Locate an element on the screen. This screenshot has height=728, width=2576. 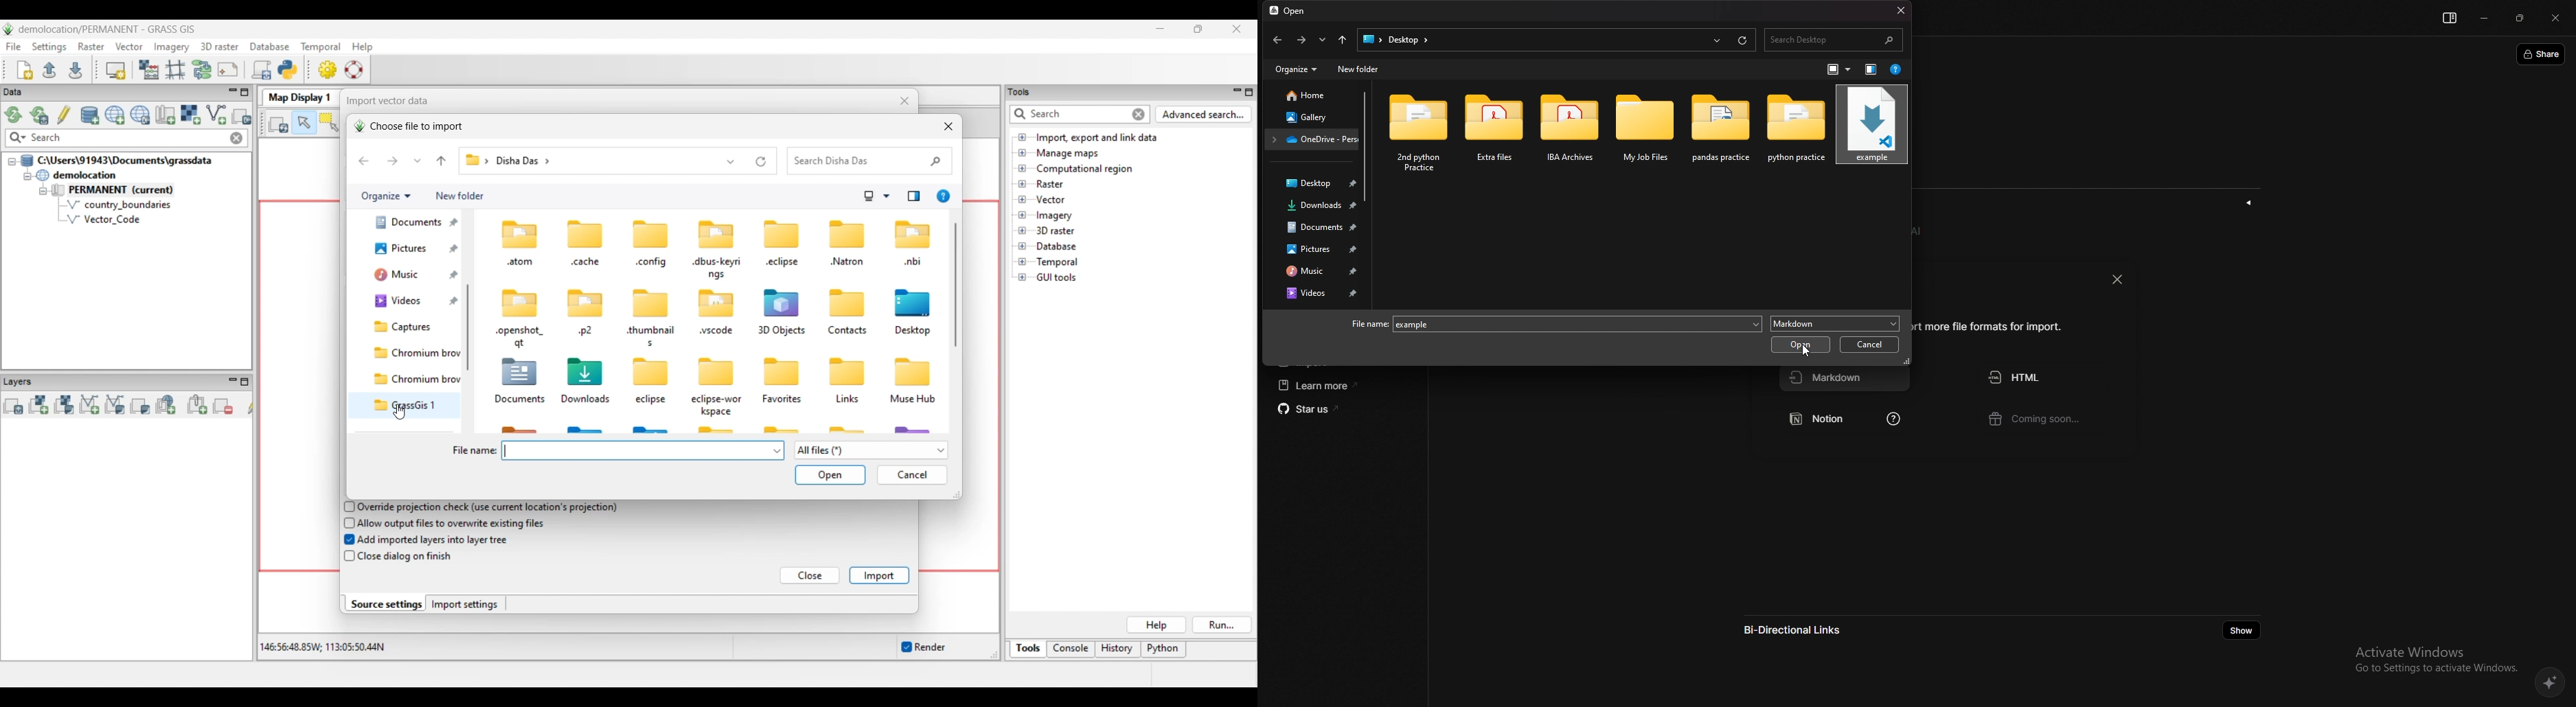
folder is located at coordinates (1312, 139).